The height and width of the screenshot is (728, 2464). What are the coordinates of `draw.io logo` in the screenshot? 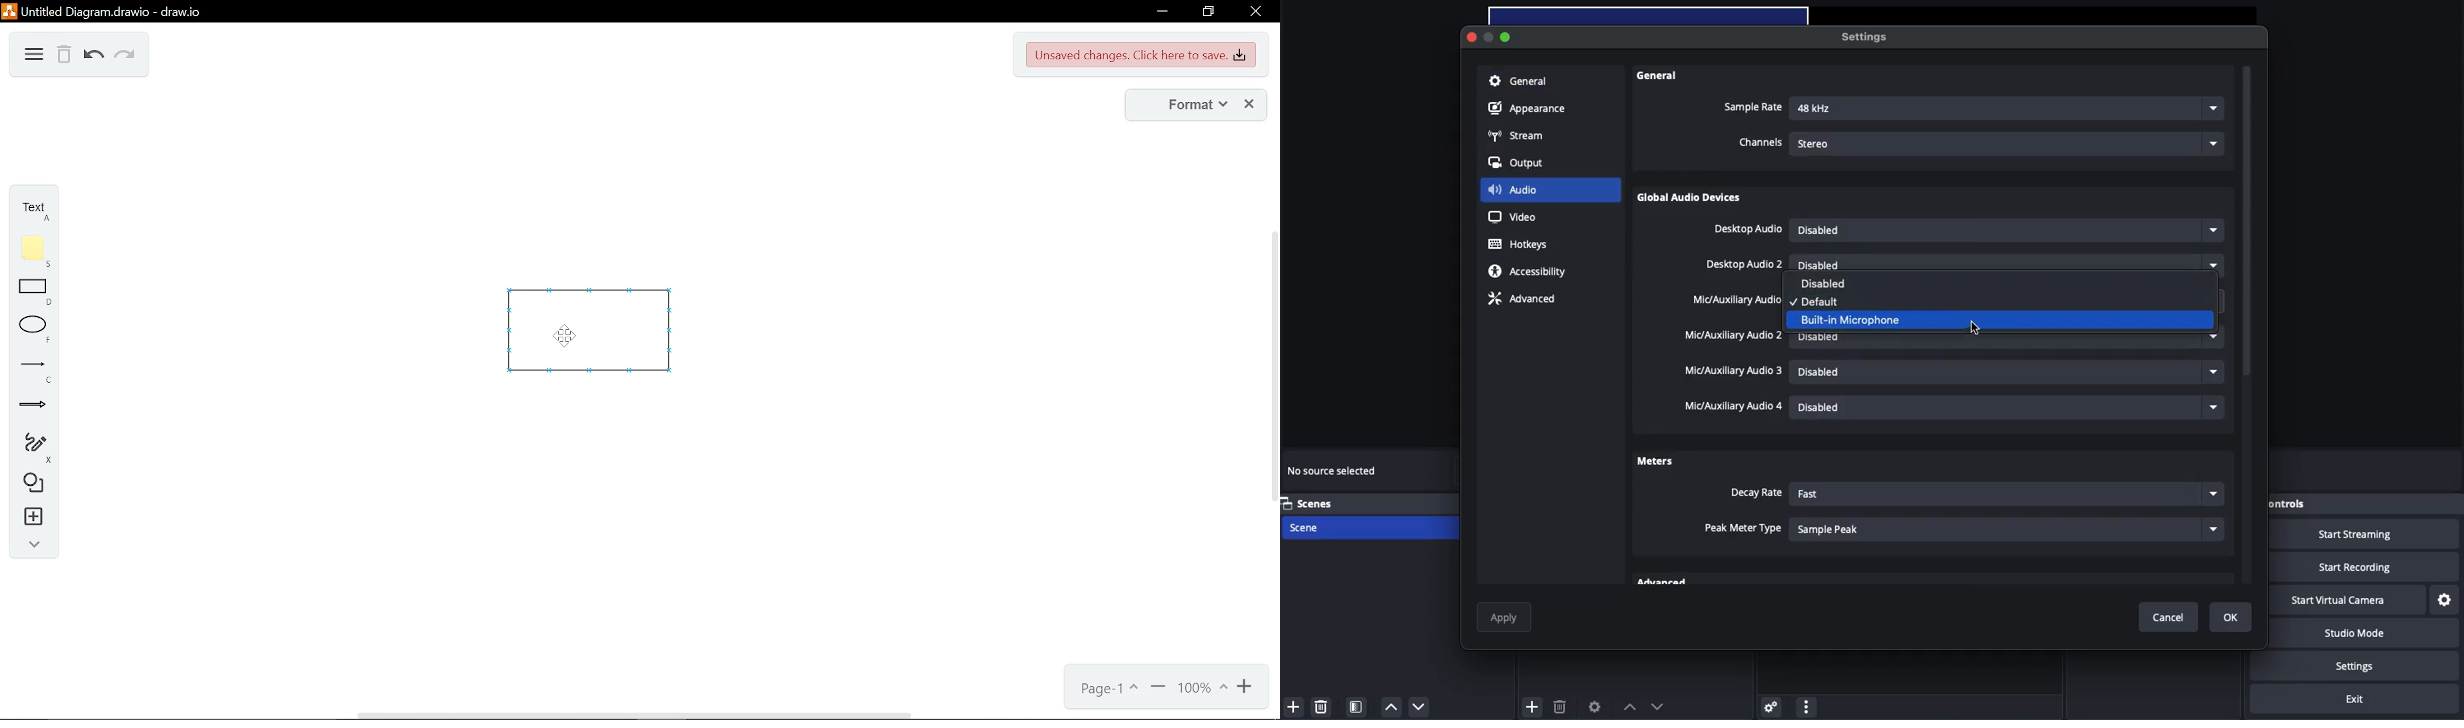 It's located at (10, 12).